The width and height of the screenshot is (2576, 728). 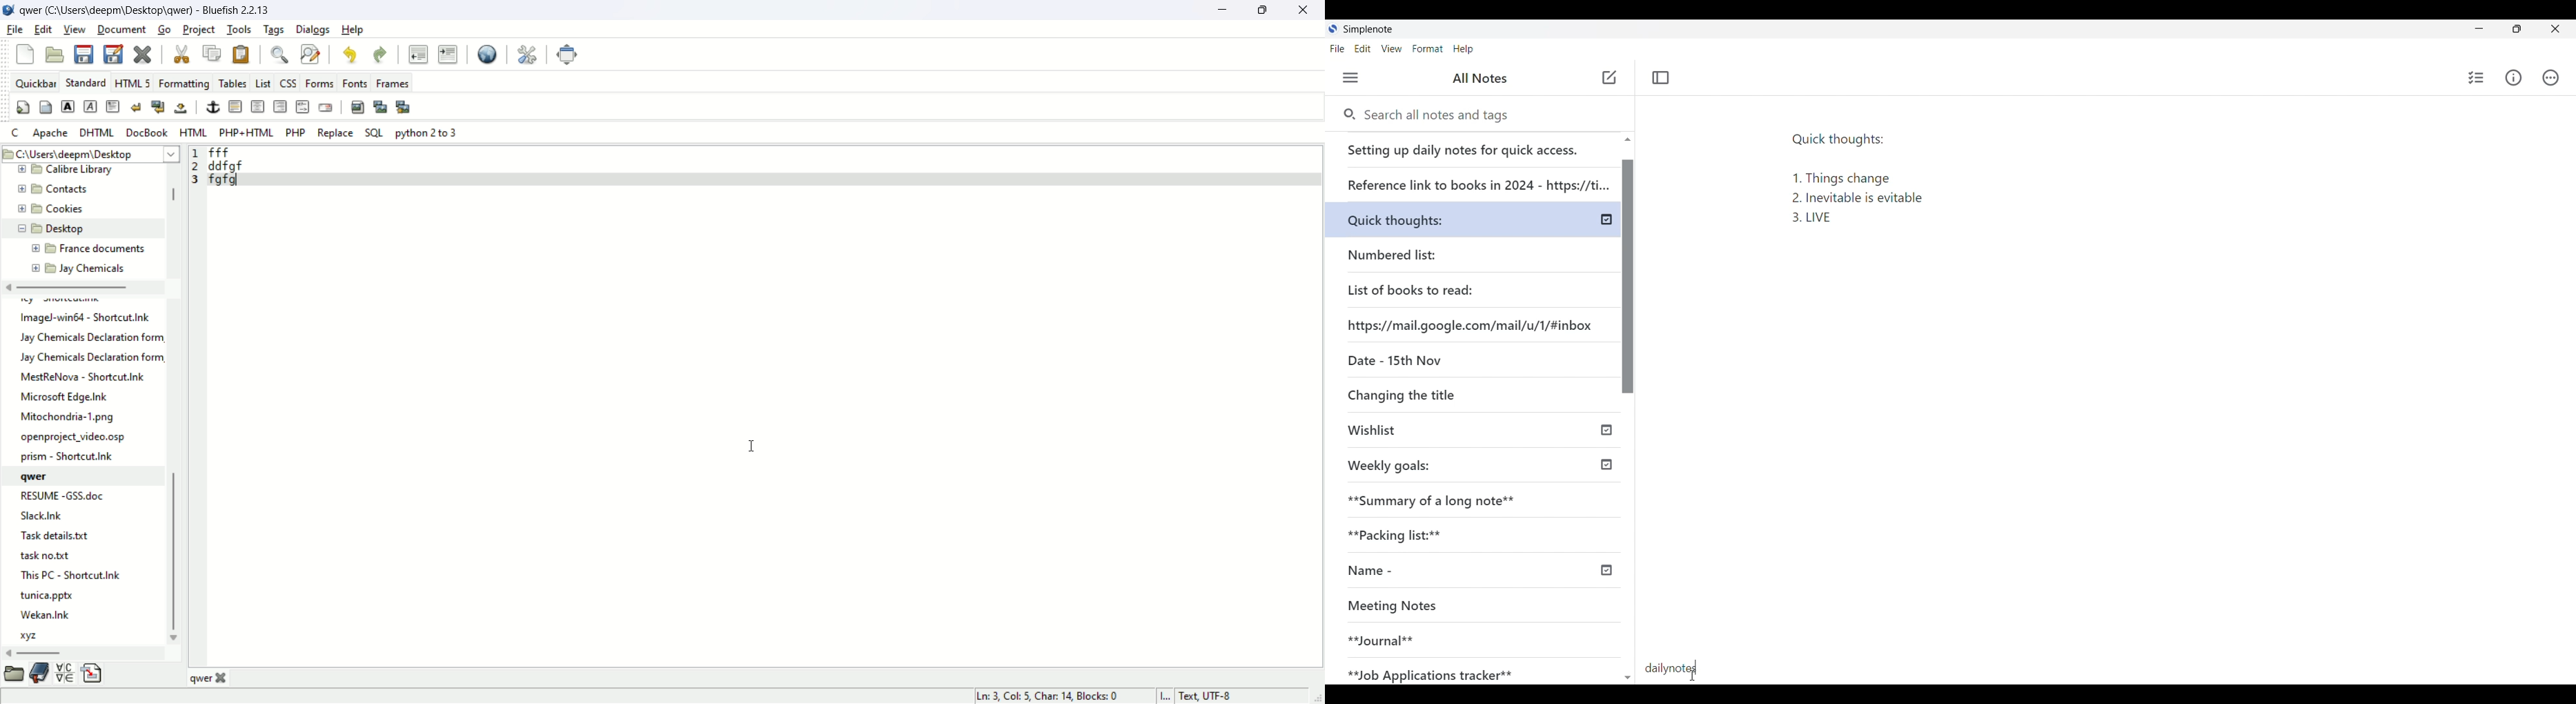 What do you see at coordinates (1412, 288) in the screenshot?
I see `List of books` at bounding box center [1412, 288].